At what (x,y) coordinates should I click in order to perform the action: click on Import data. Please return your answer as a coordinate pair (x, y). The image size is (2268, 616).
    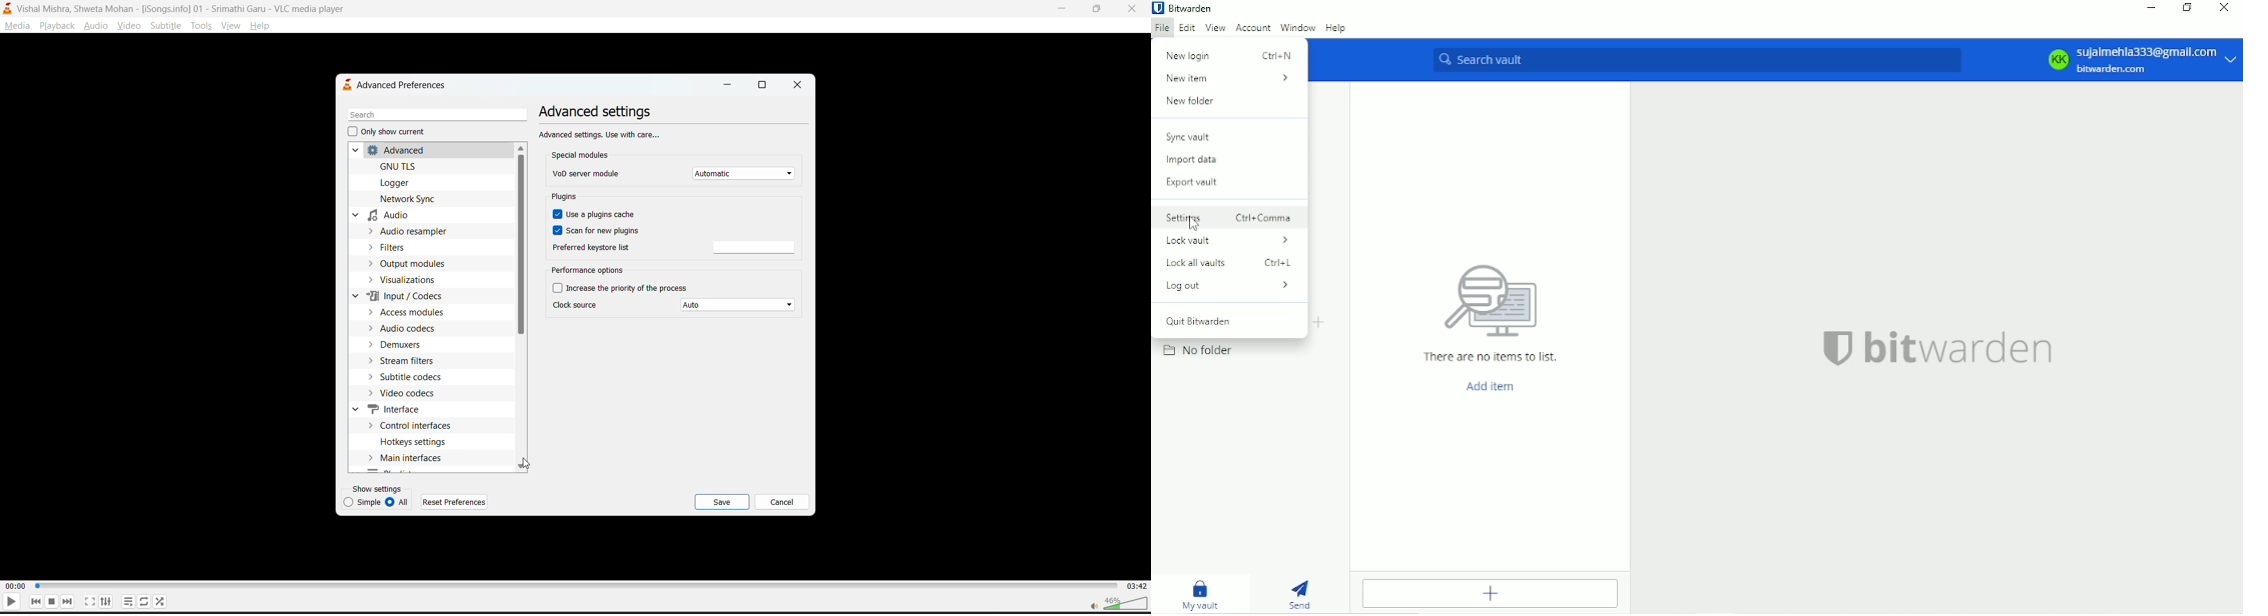
    Looking at the image, I should click on (1193, 161).